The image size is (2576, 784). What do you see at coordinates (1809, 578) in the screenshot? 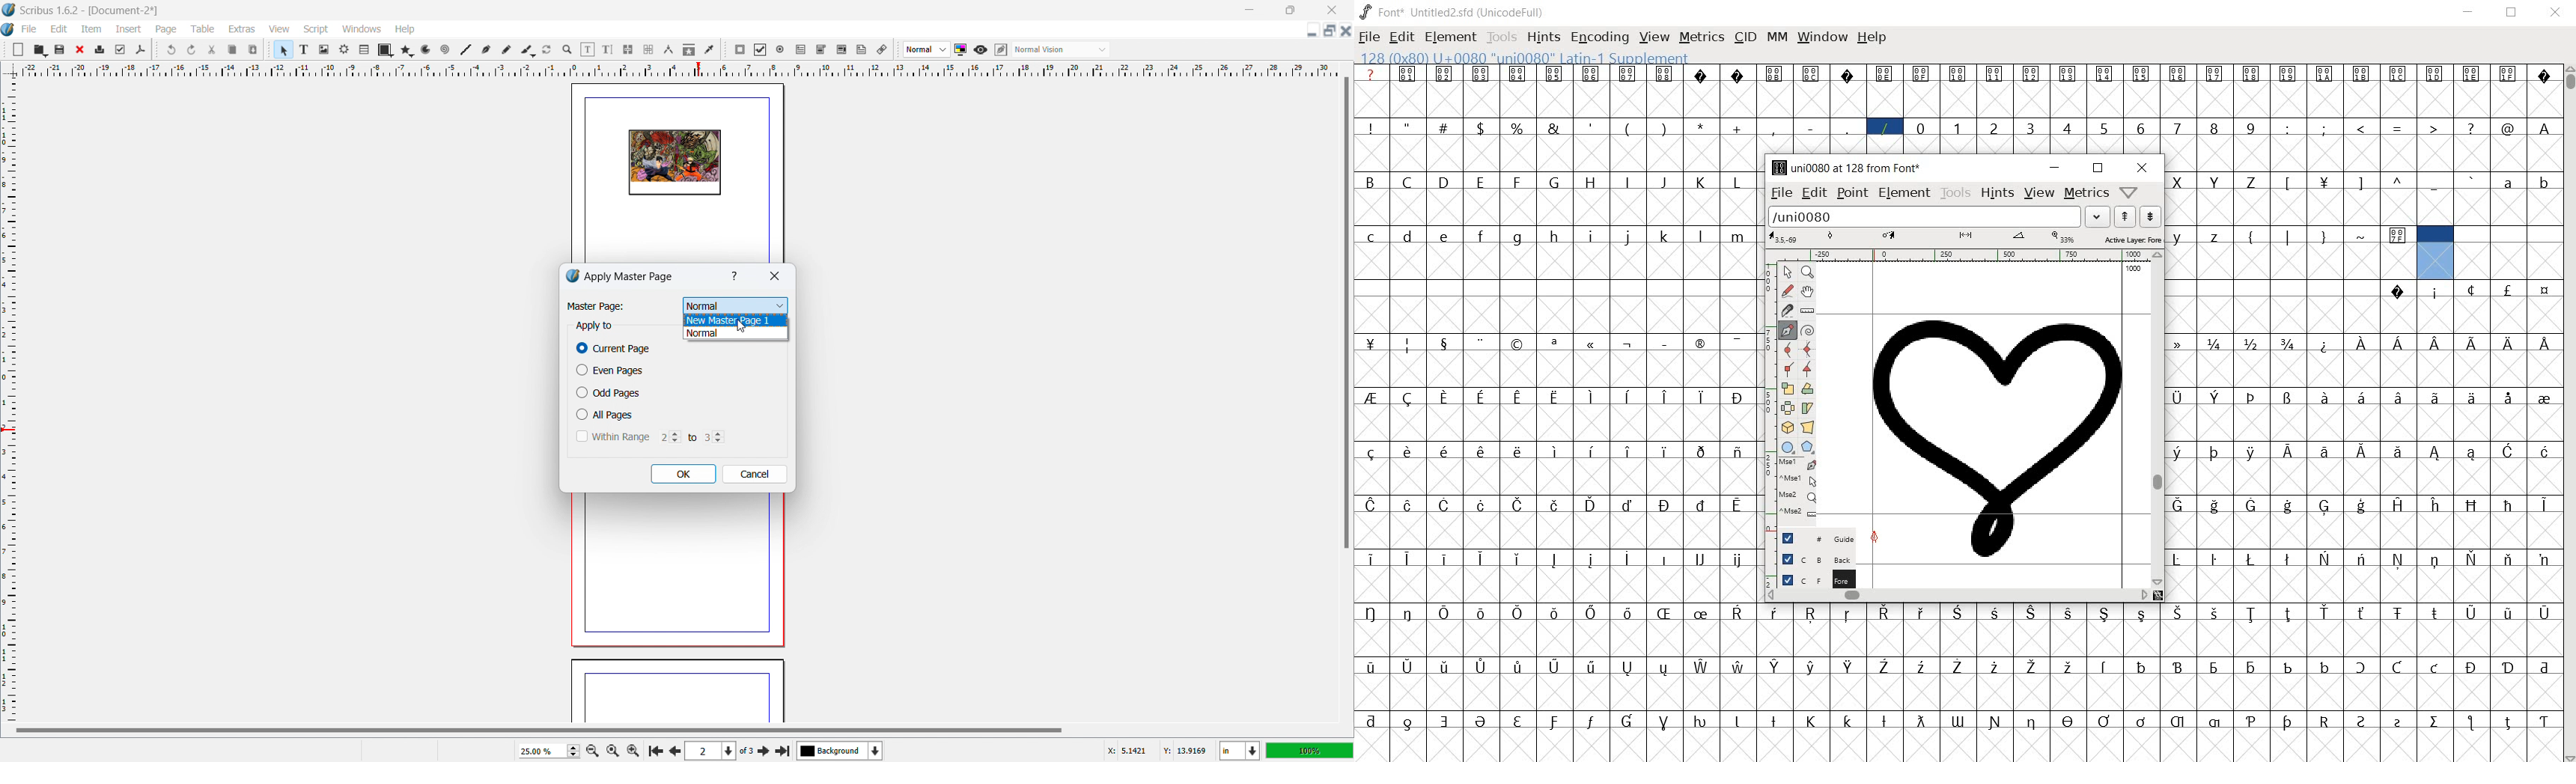
I see `foreground layer` at bounding box center [1809, 578].